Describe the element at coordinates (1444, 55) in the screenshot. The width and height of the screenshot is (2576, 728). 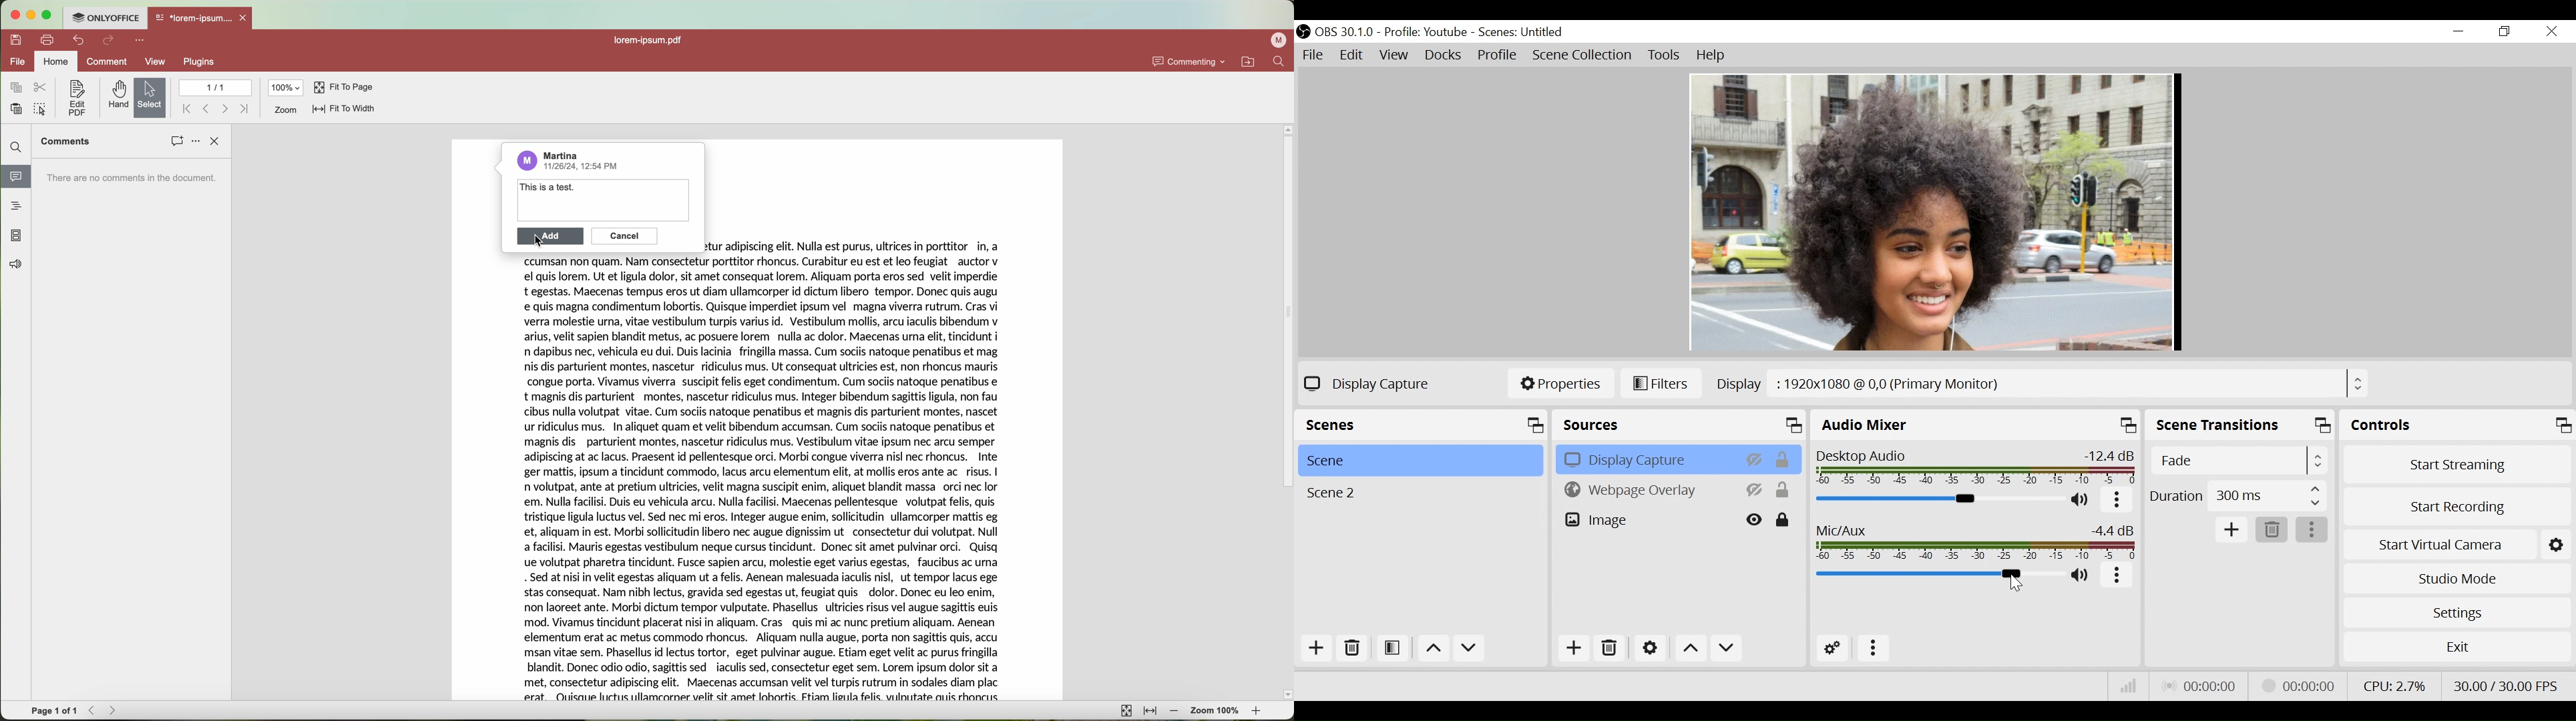
I see `Docks` at that location.